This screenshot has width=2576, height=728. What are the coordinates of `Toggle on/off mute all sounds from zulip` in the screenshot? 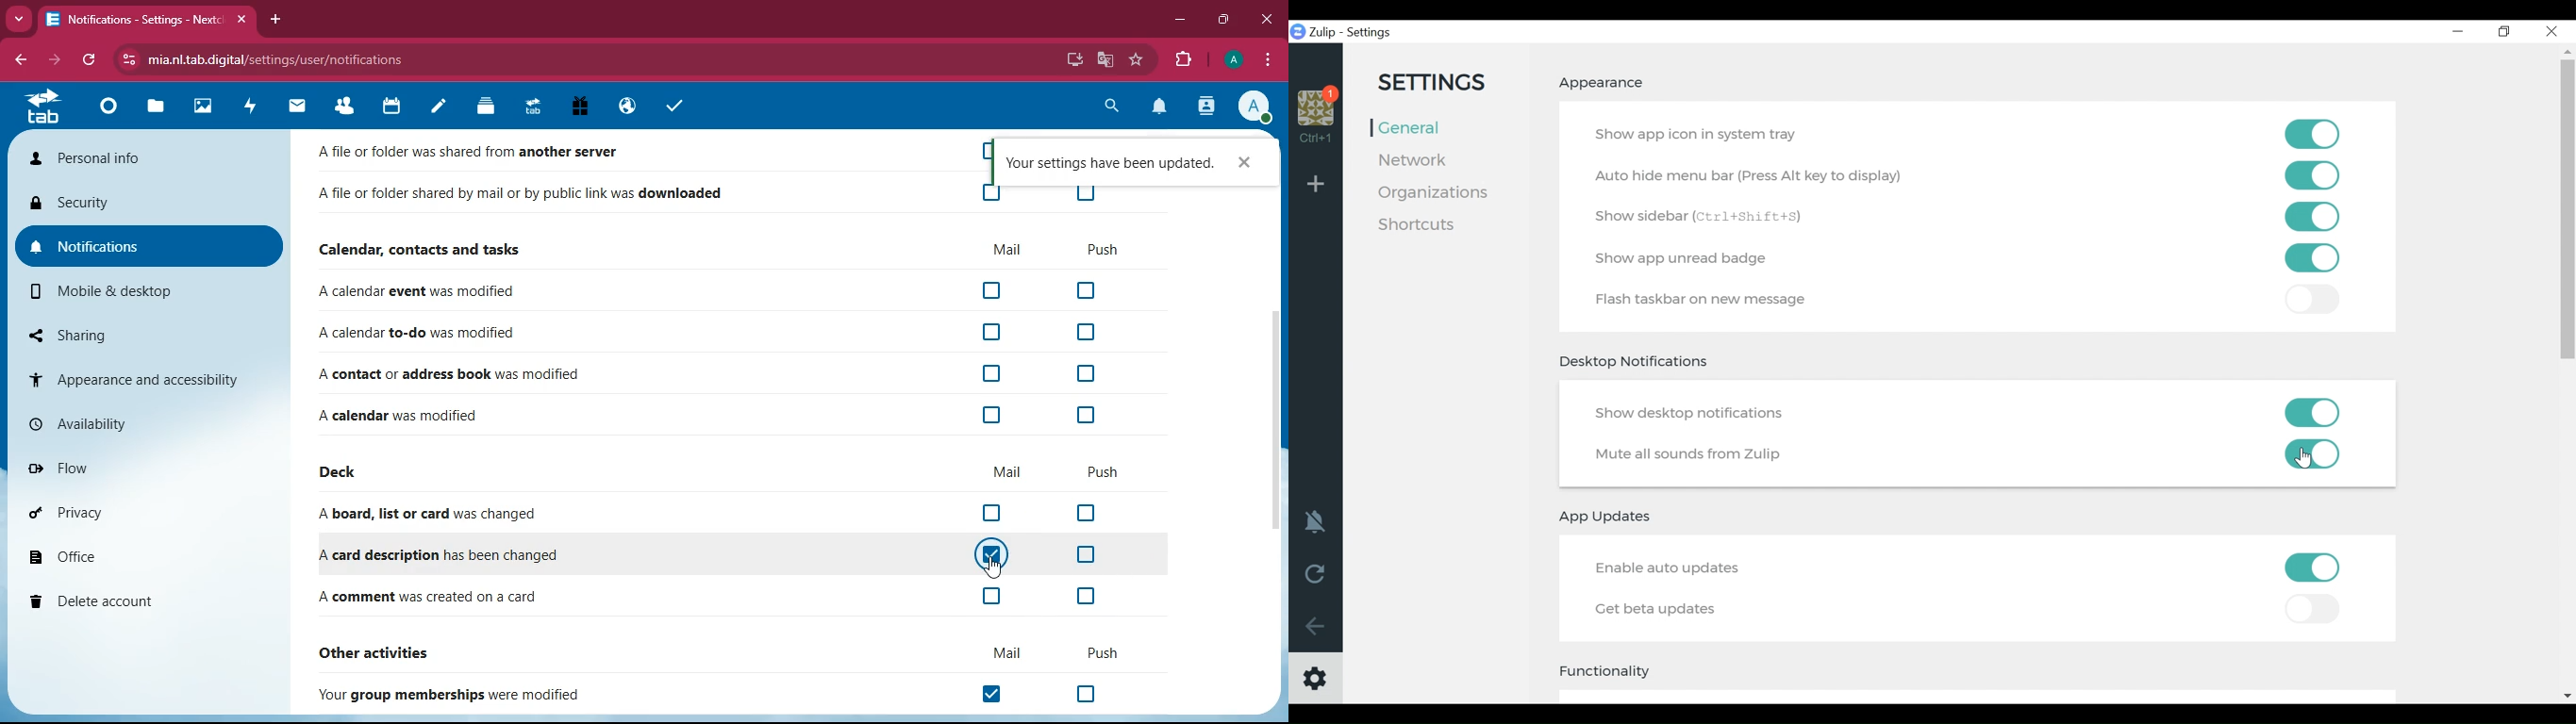 It's located at (2315, 455).